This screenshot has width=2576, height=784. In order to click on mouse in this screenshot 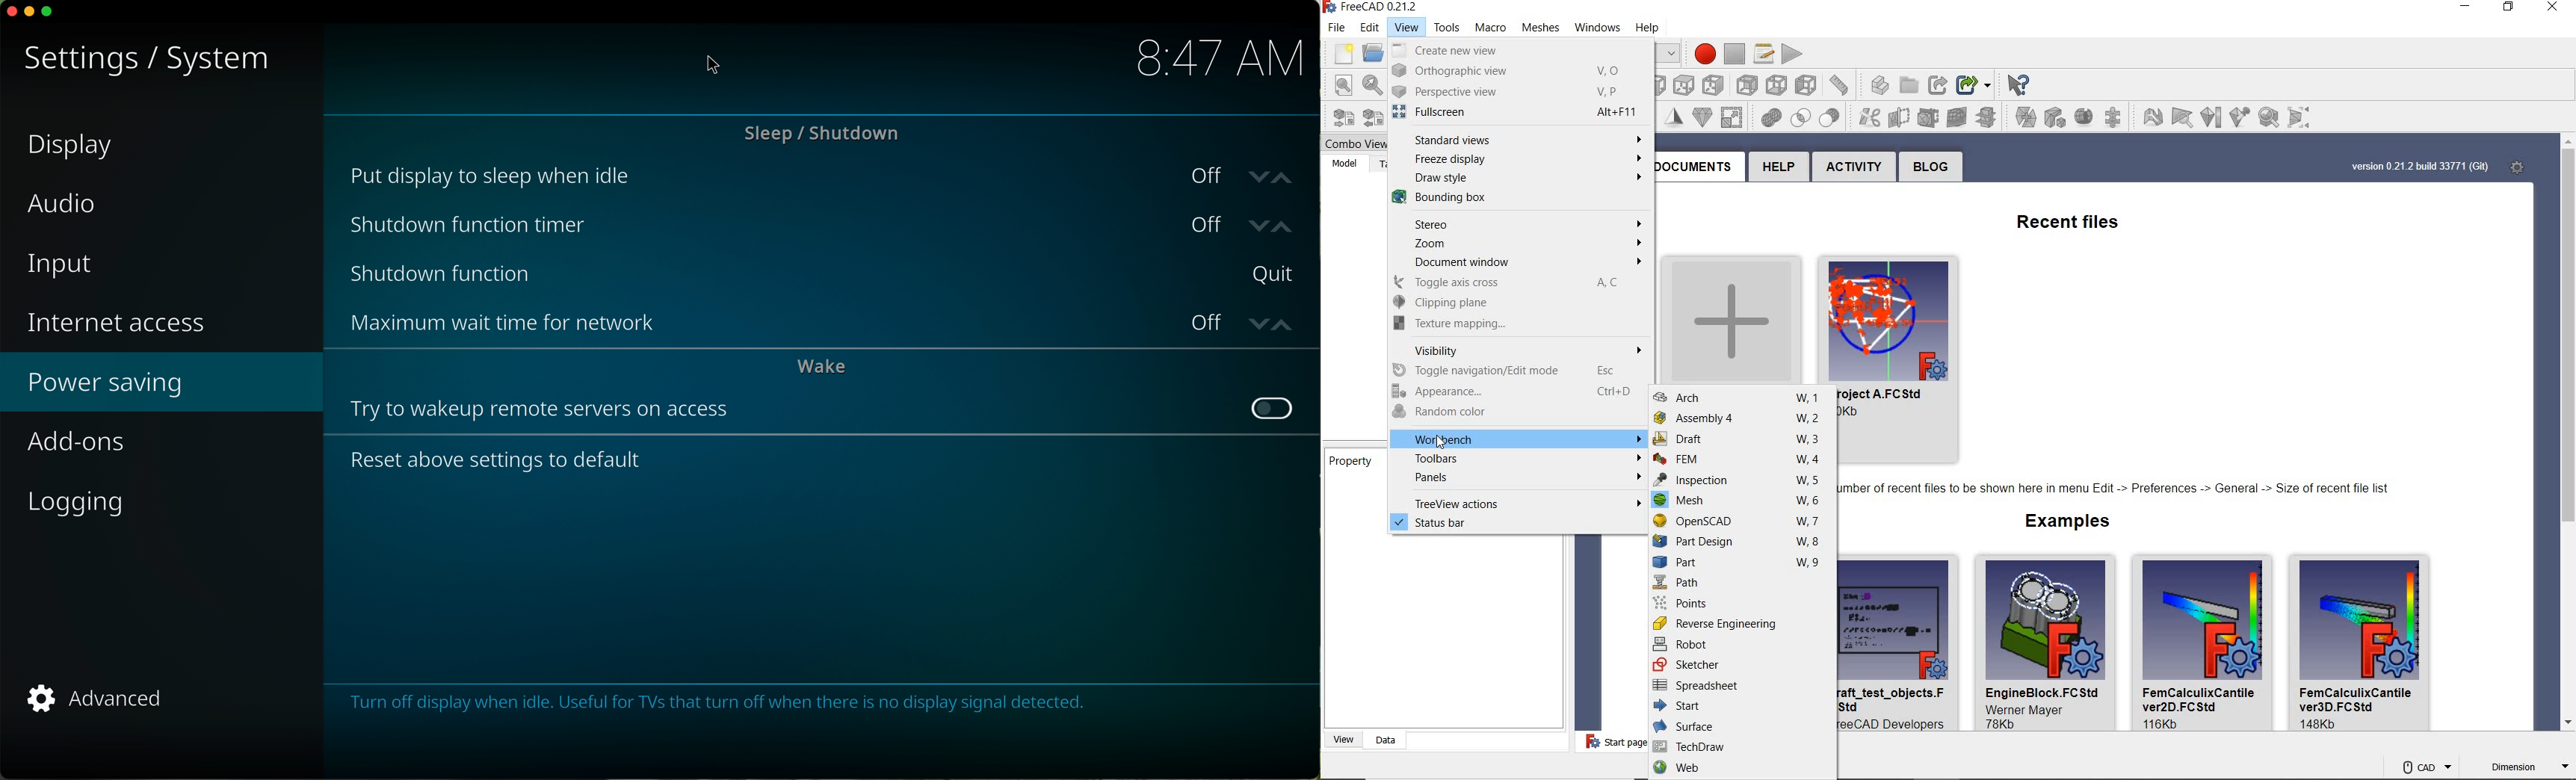, I will do `click(716, 64)`.